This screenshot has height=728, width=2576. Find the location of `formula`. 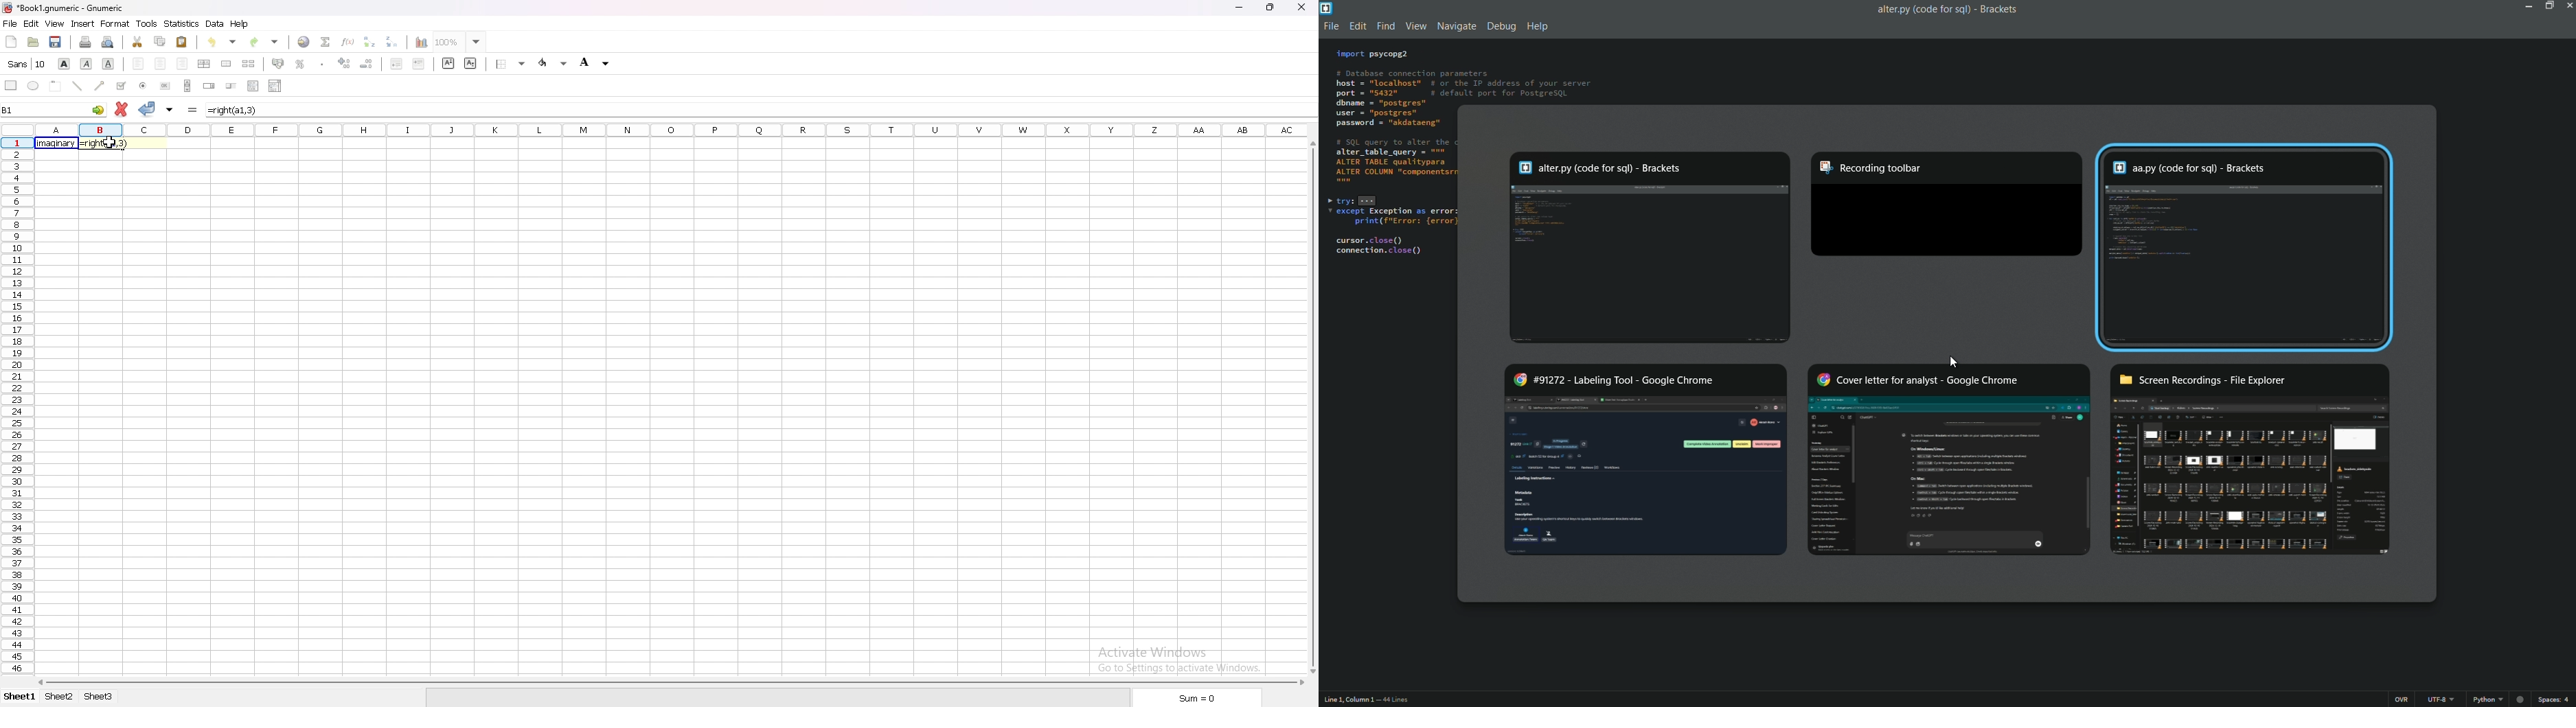

formula is located at coordinates (238, 111).